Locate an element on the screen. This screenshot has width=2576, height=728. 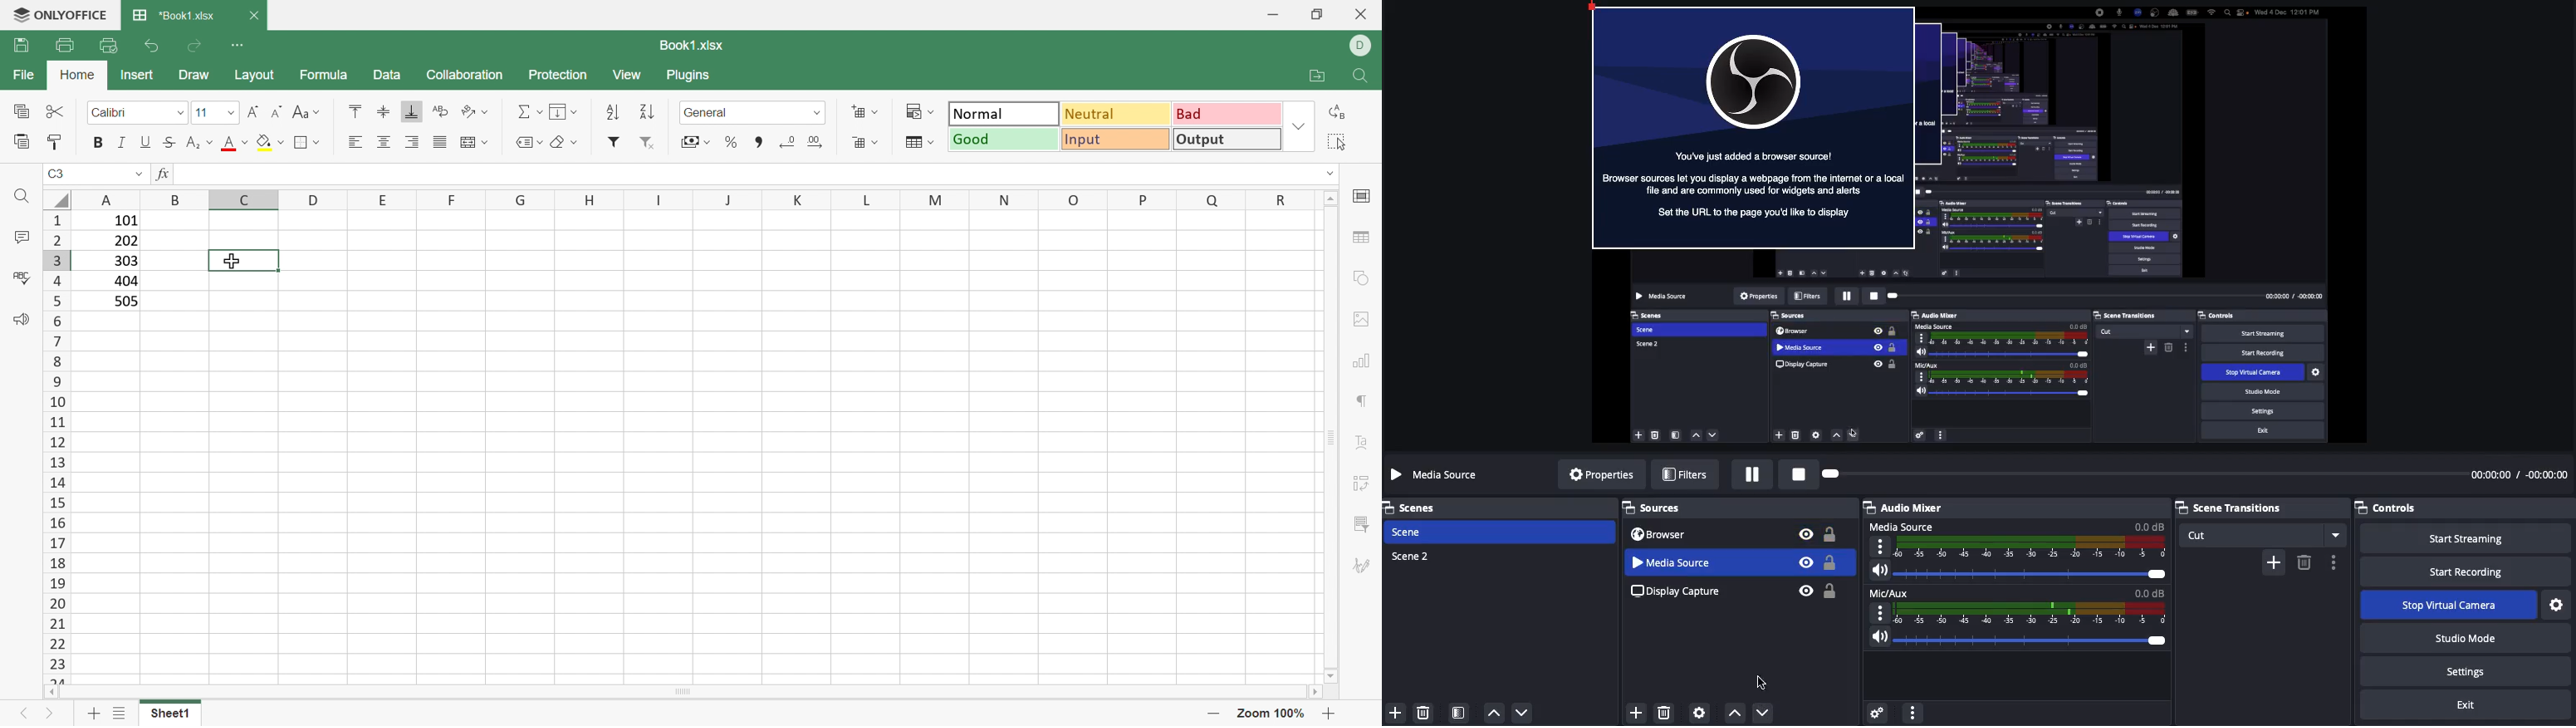
Insert is located at coordinates (137, 73).